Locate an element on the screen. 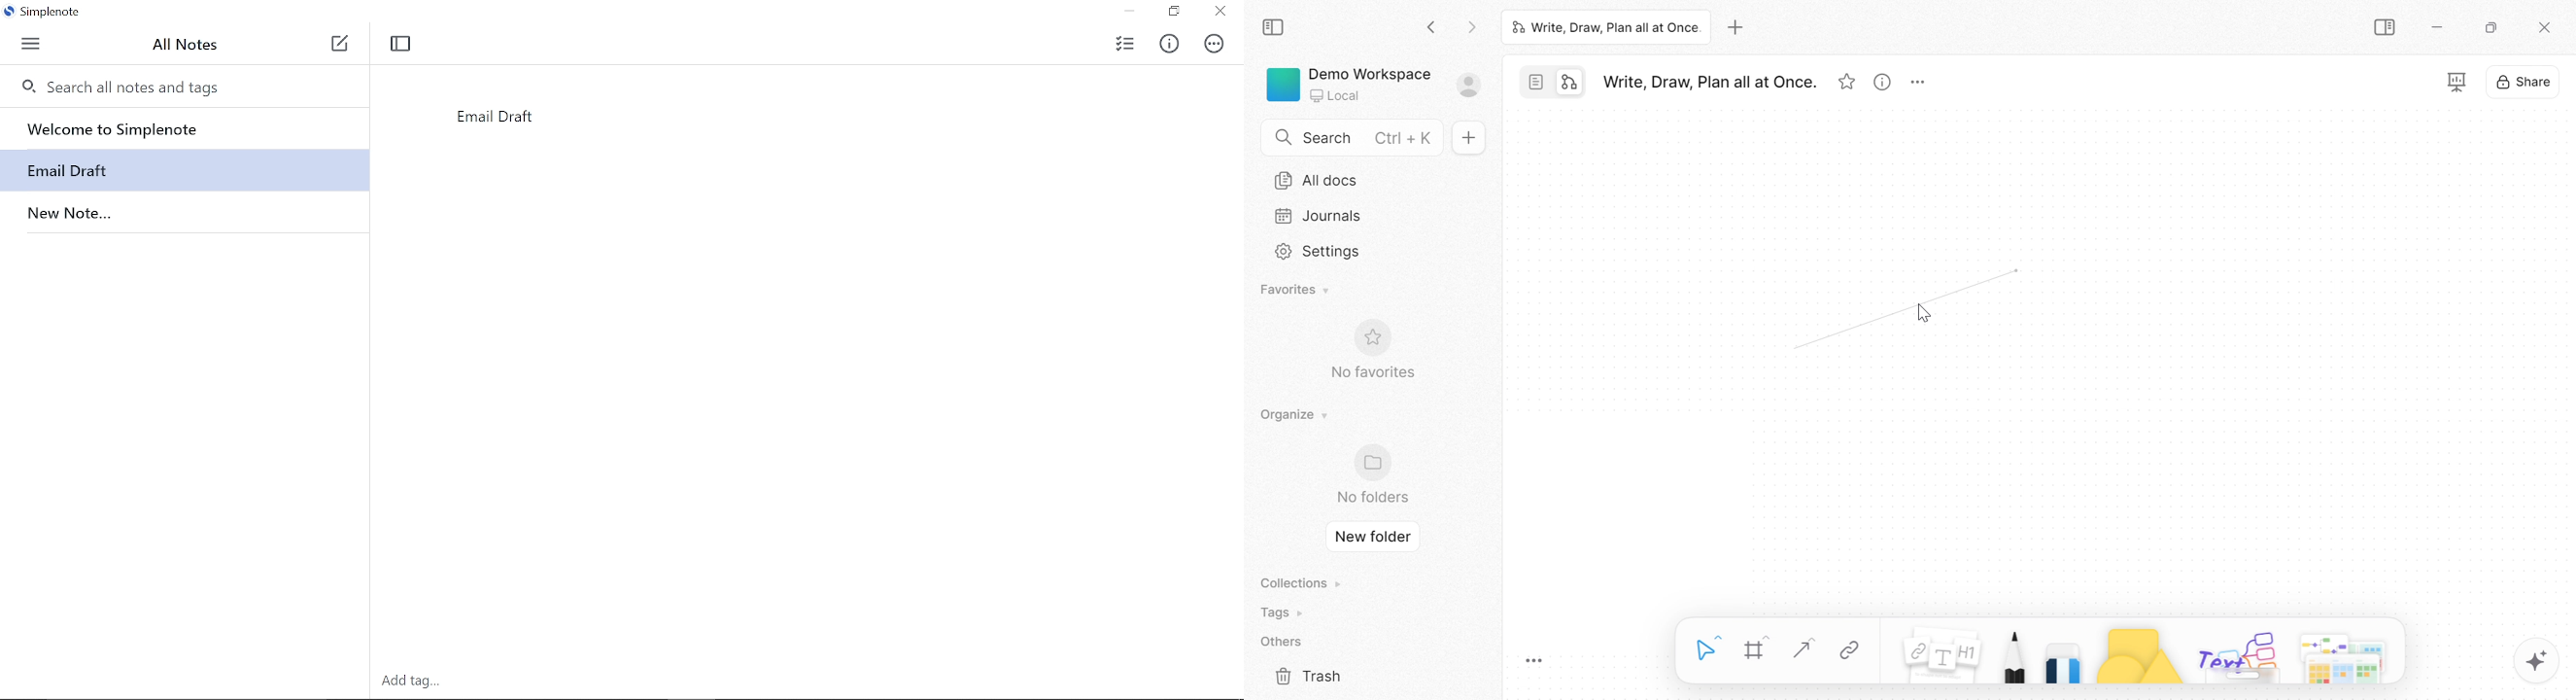 The width and height of the screenshot is (2576, 700). Menu is located at coordinates (30, 48).